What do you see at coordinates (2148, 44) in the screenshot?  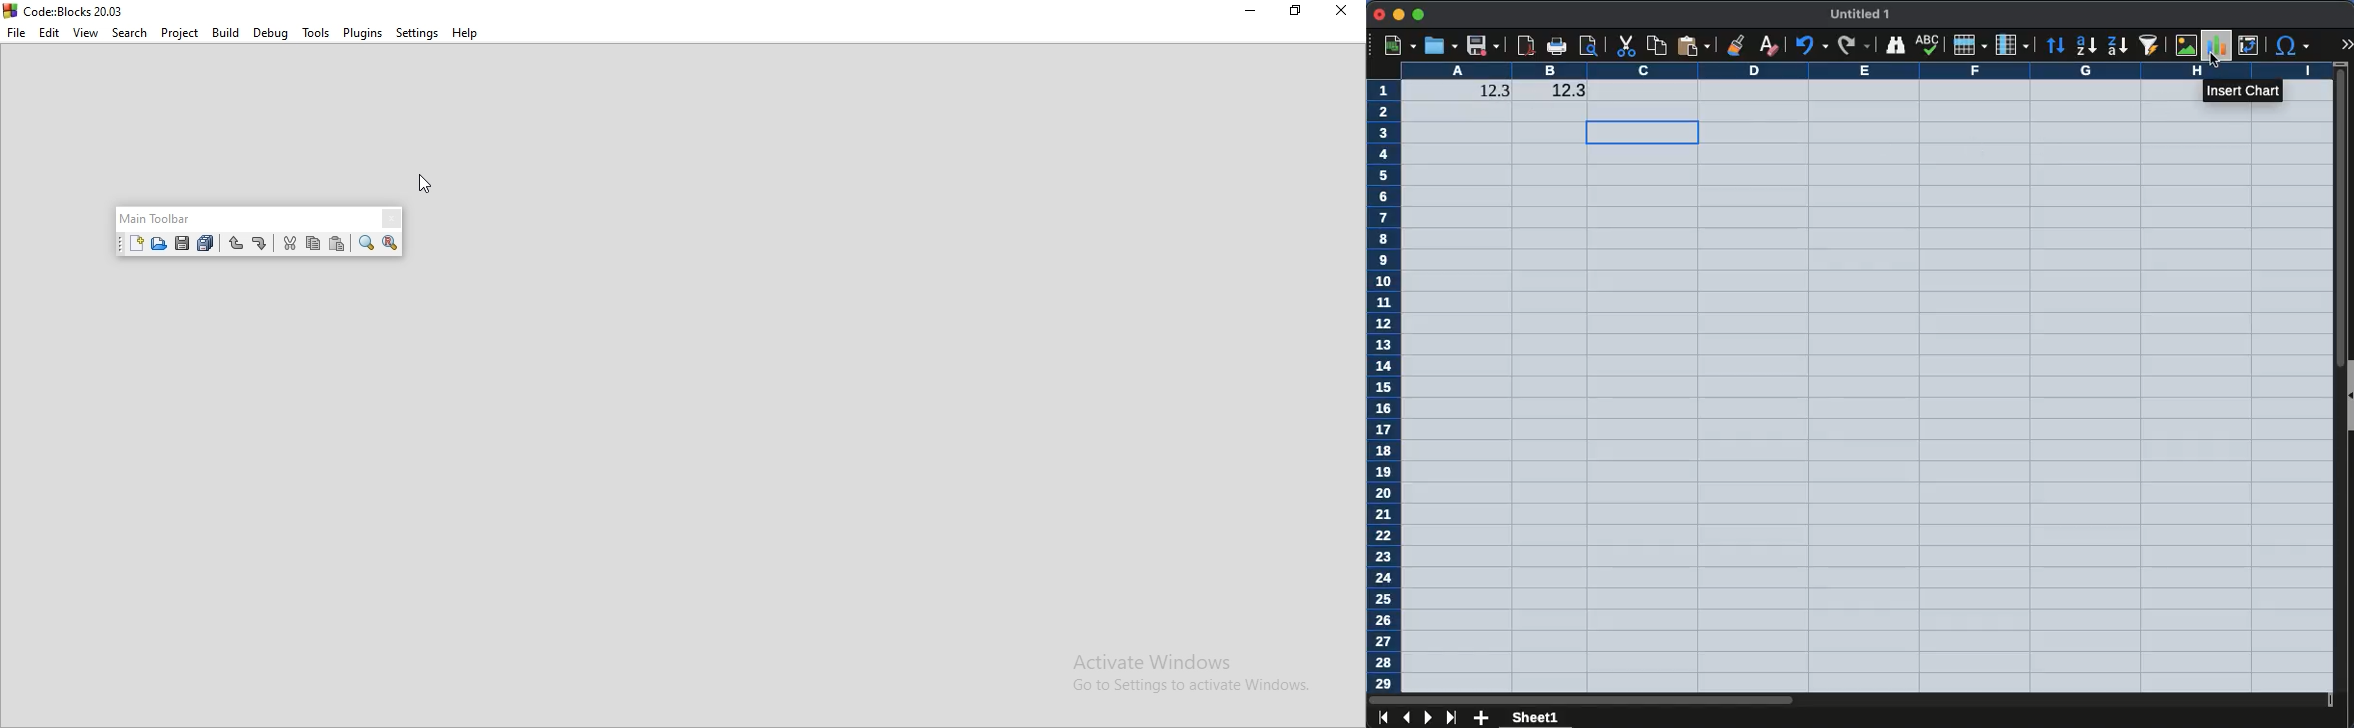 I see `autofilter` at bounding box center [2148, 44].